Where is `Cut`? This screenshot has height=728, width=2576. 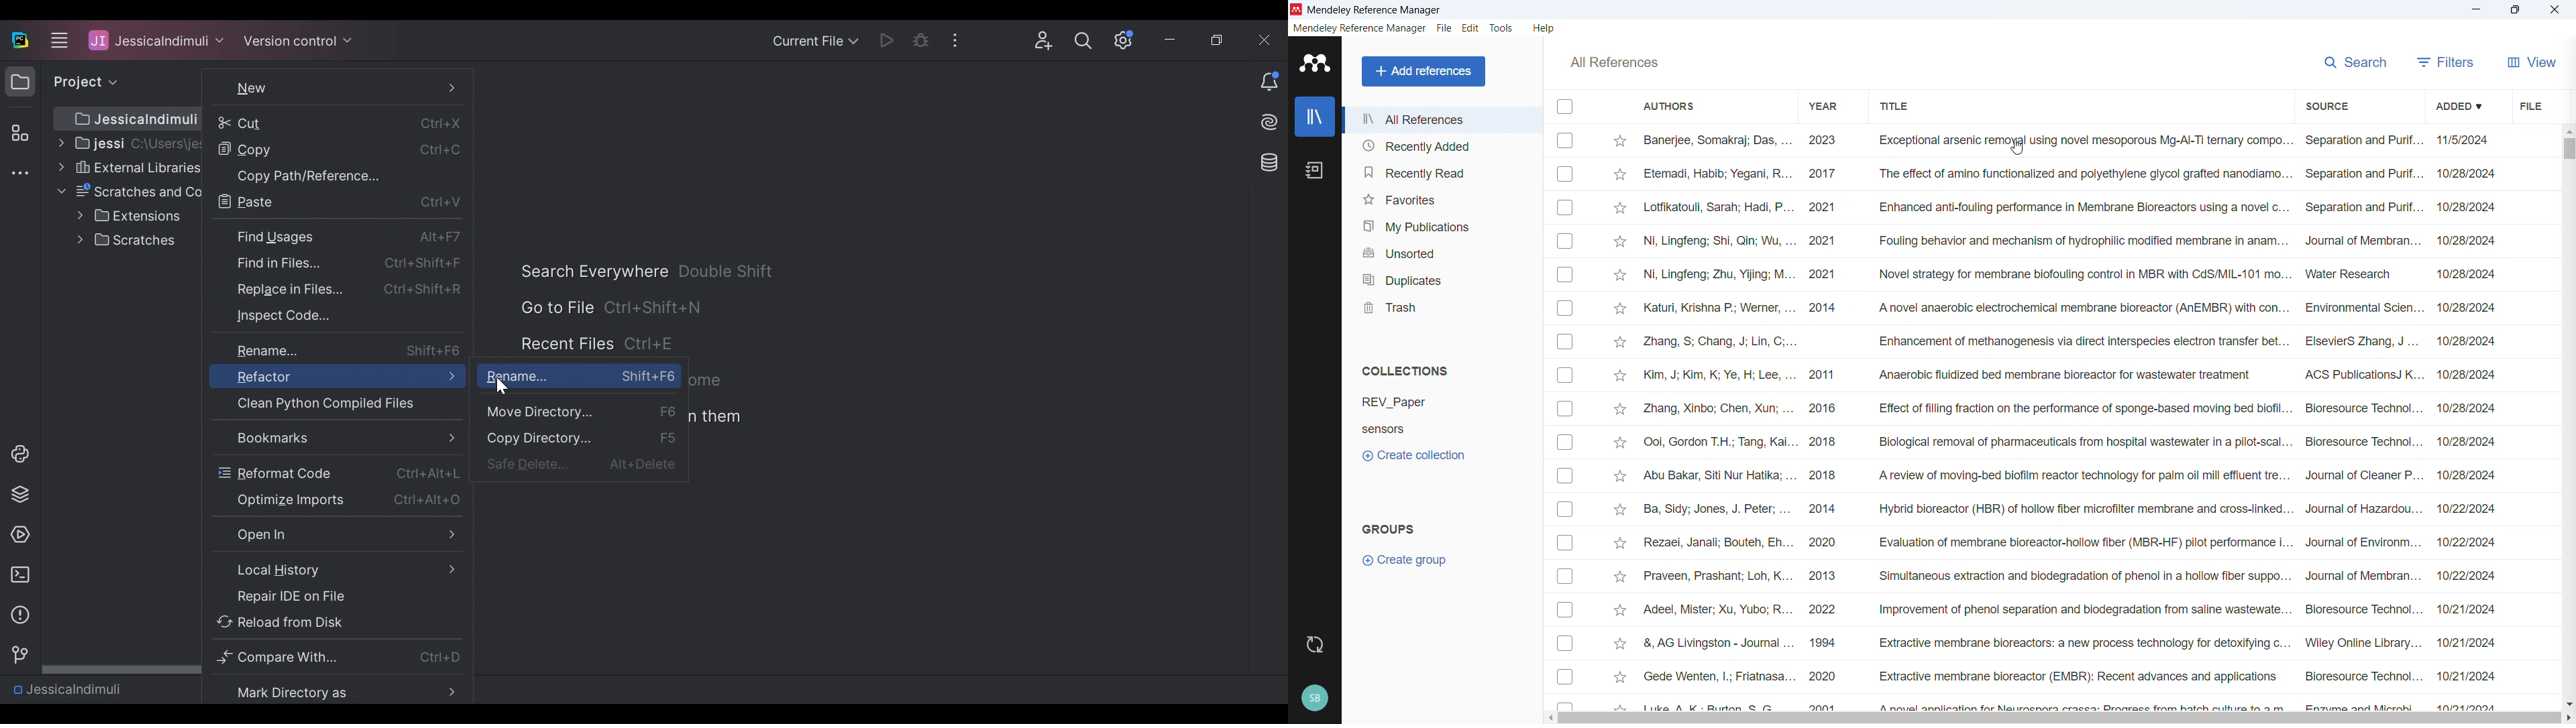 Cut is located at coordinates (335, 121).